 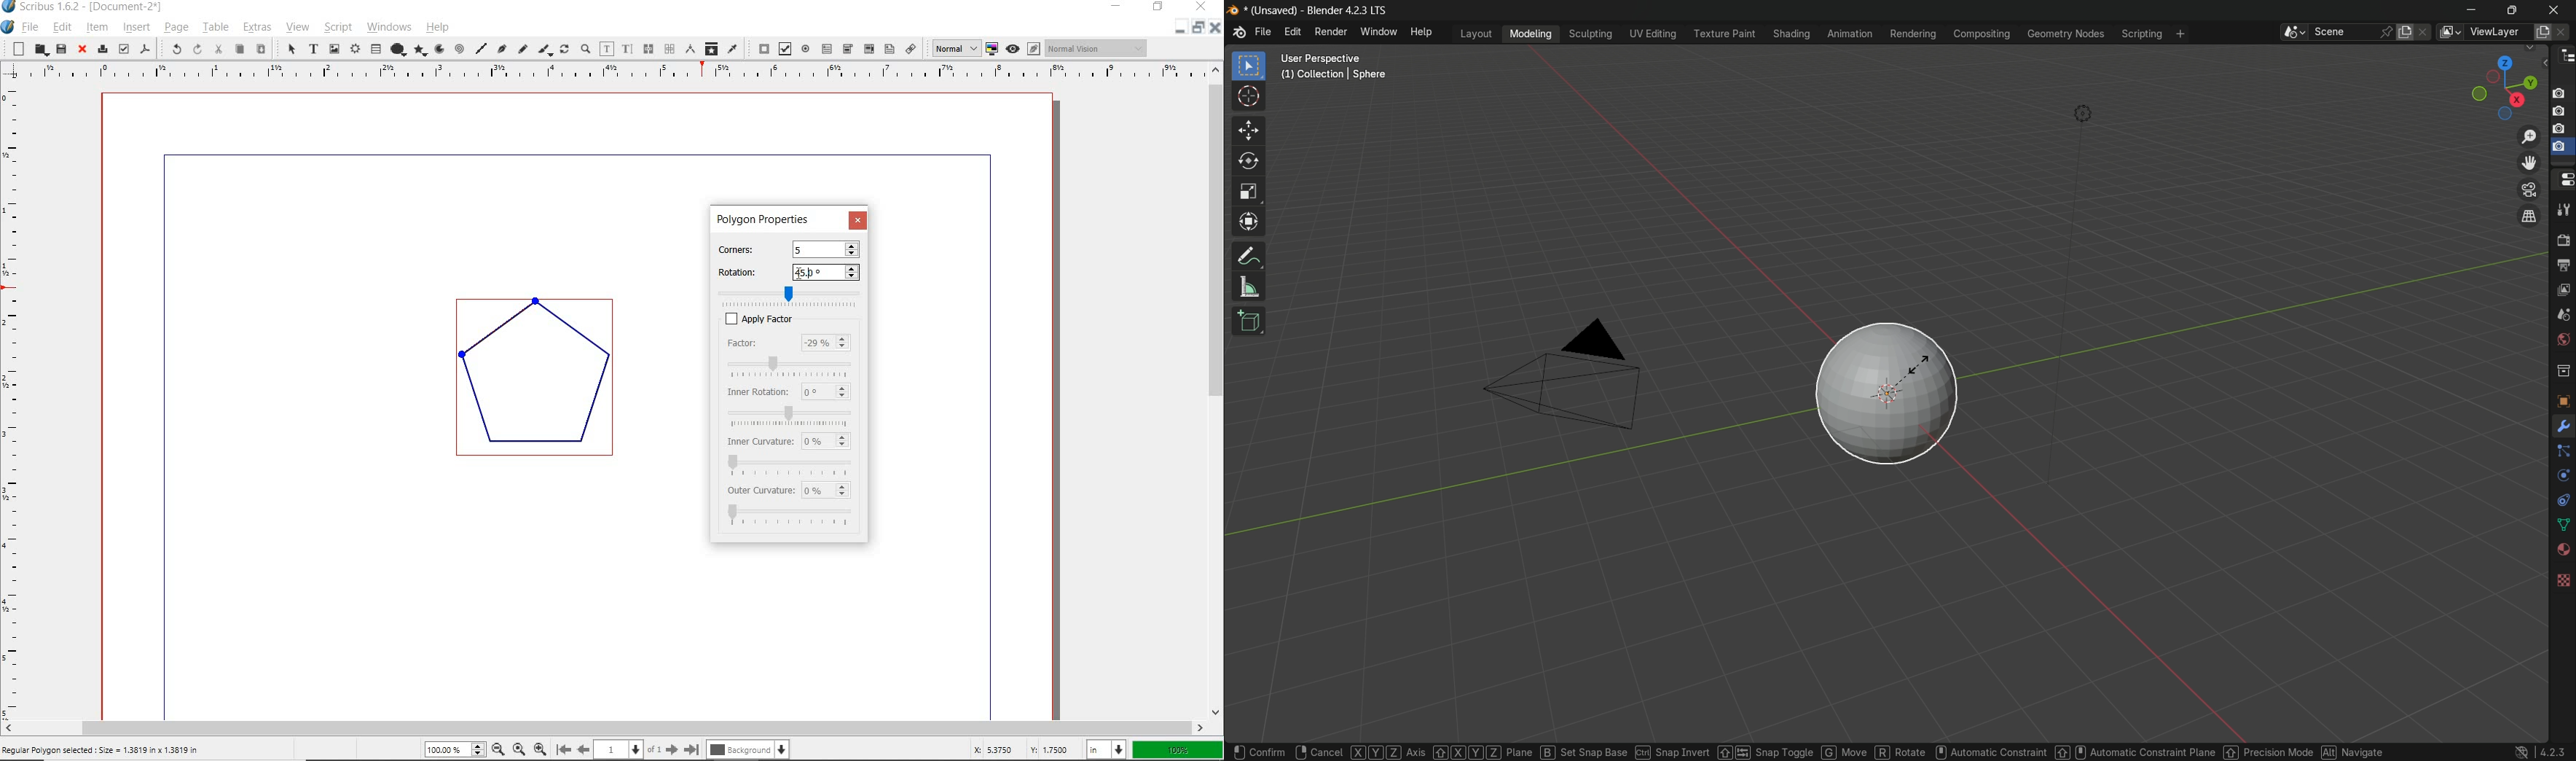 What do you see at coordinates (611, 74) in the screenshot?
I see `ruler` at bounding box center [611, 74].